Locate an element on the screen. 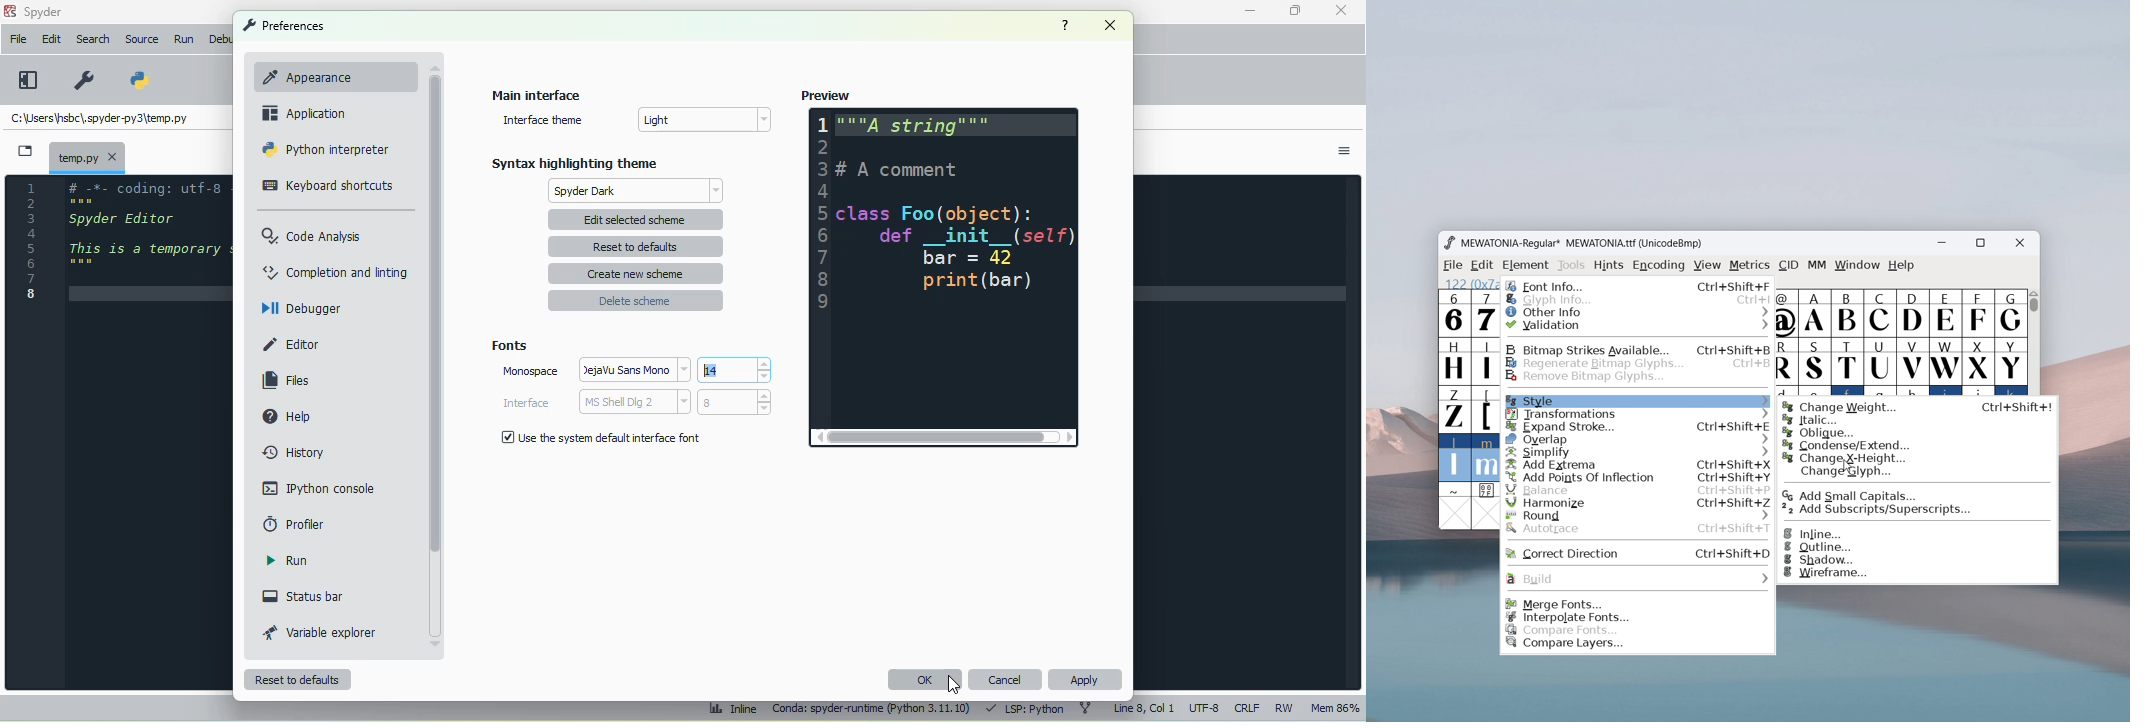  glyph info is located at coordinates (1638, 299).